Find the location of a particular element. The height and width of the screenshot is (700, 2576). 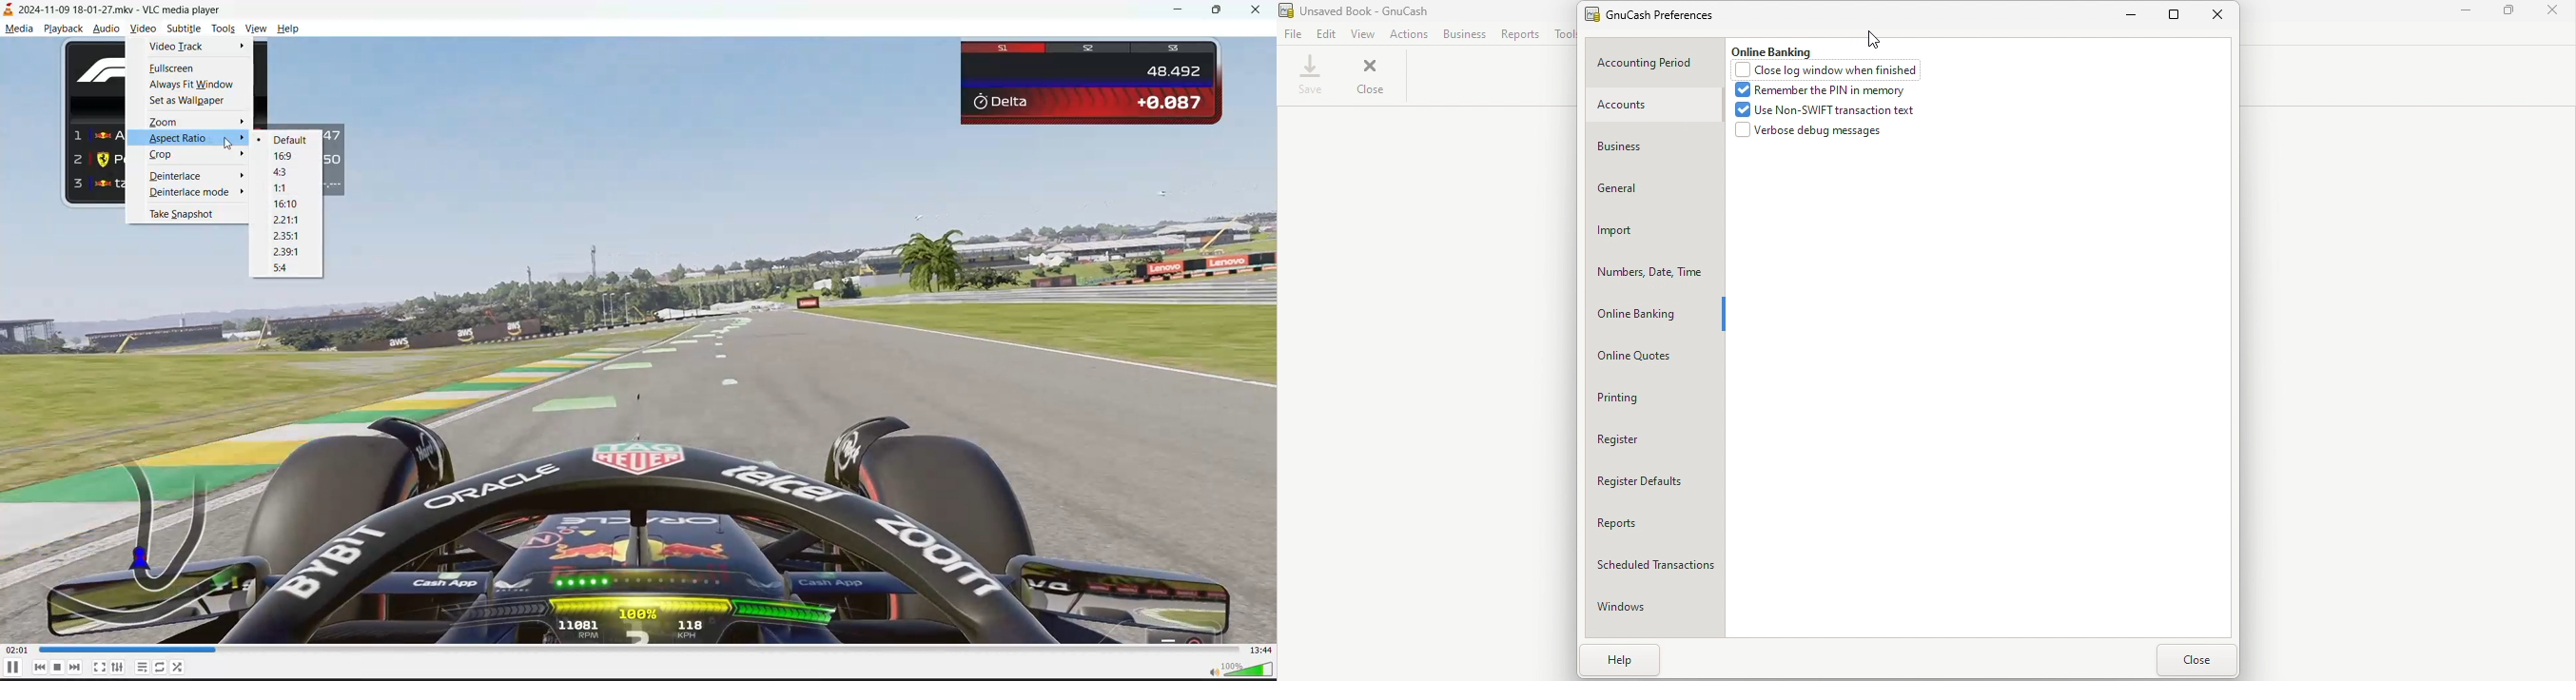

minimize is located at coordinates (1182, 11).